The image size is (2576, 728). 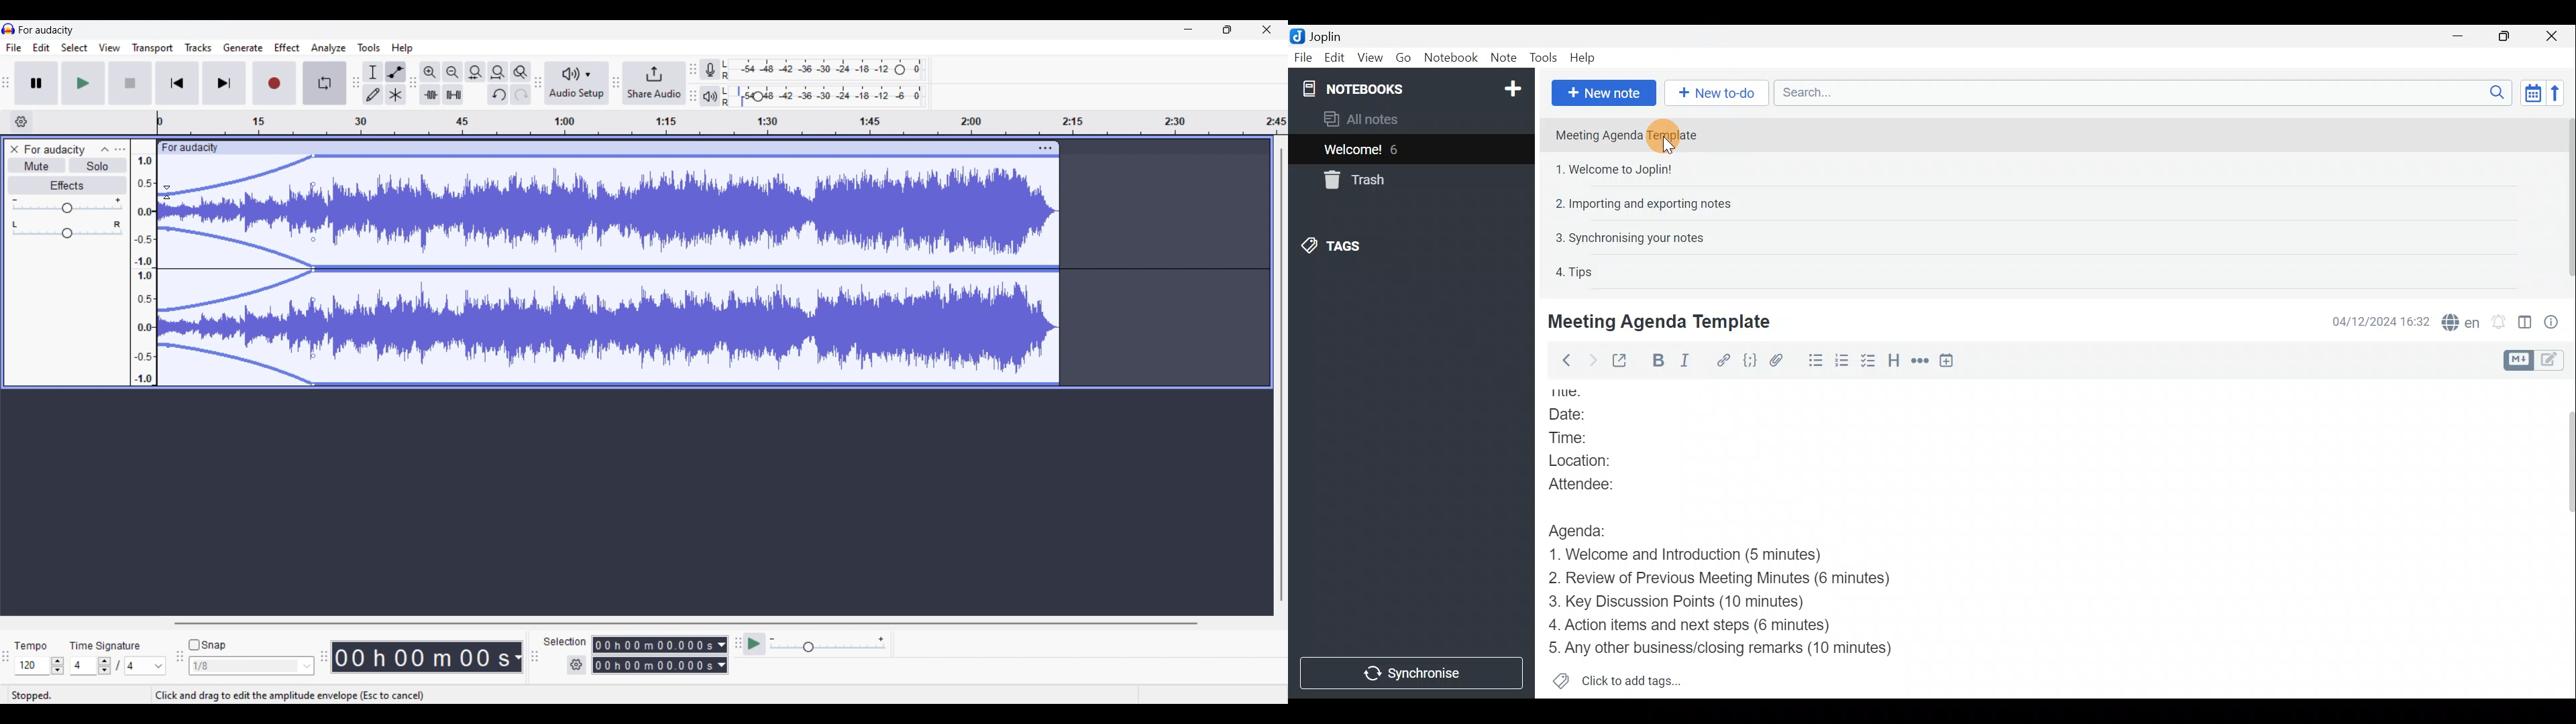 What do you see at coordinates (1949, 363) in the screenshot?
I see `Insert time` at bounding box center [1949, 363].